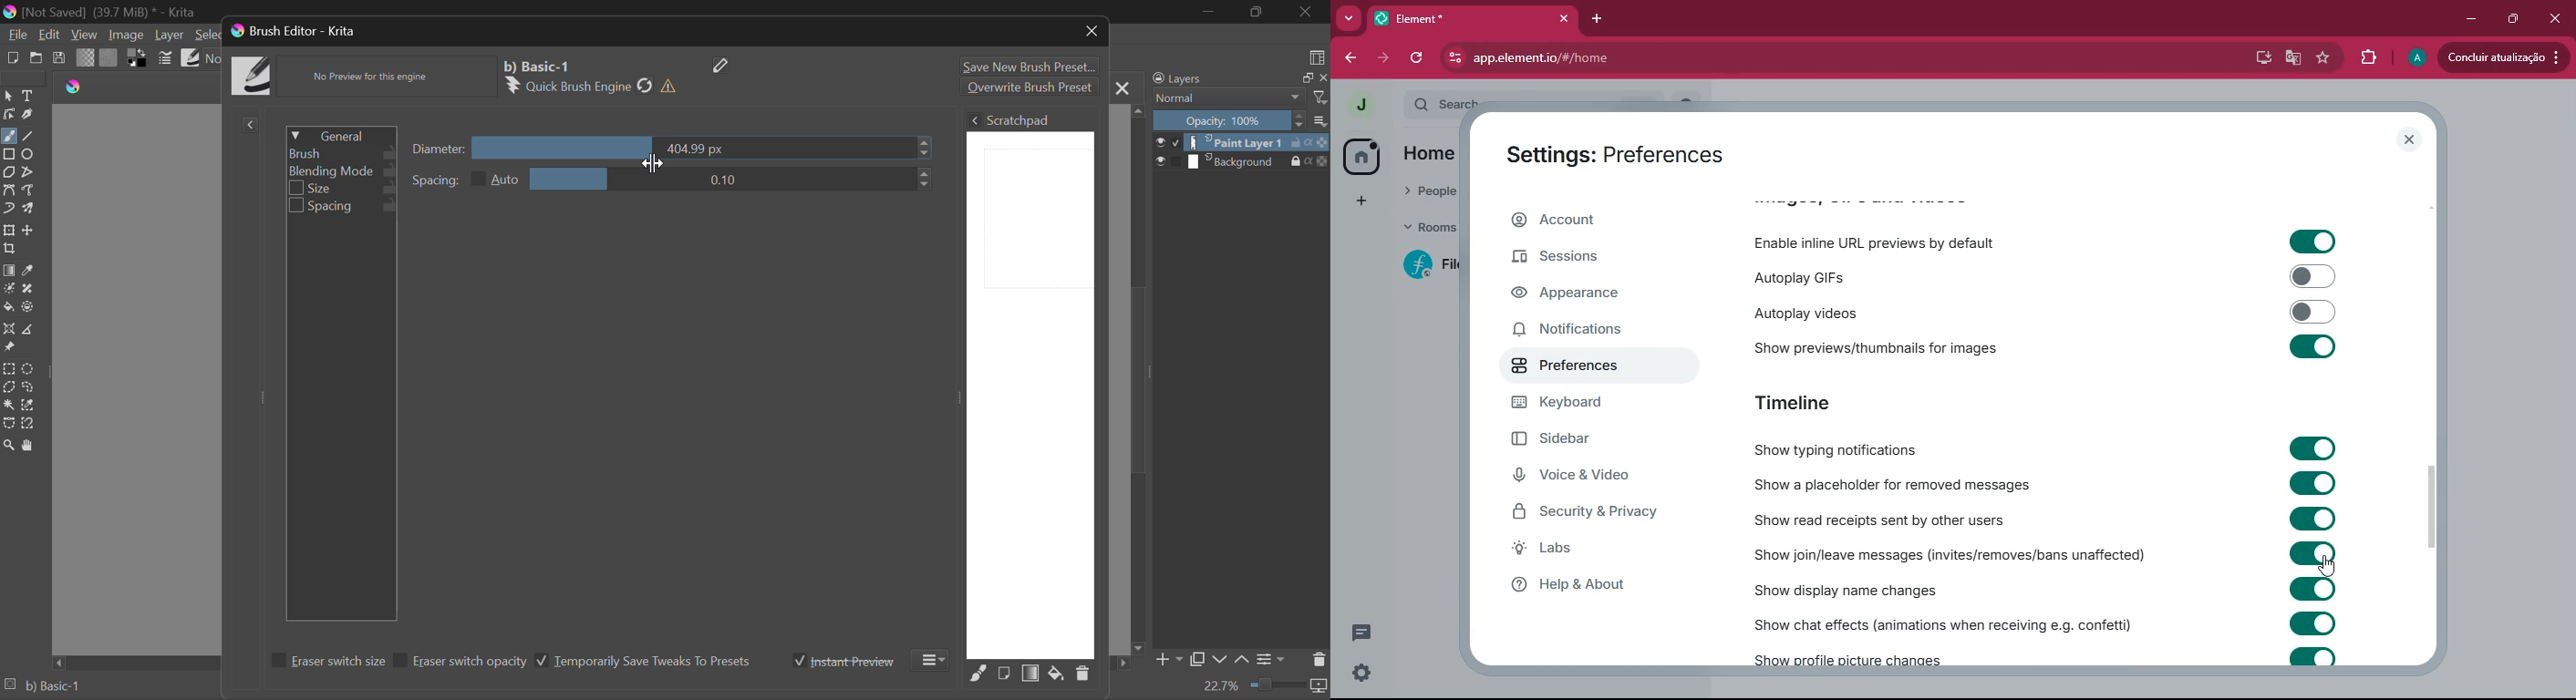 The image size is (2576, 700). I want to click on toggle on/off, so click(2312, 242).